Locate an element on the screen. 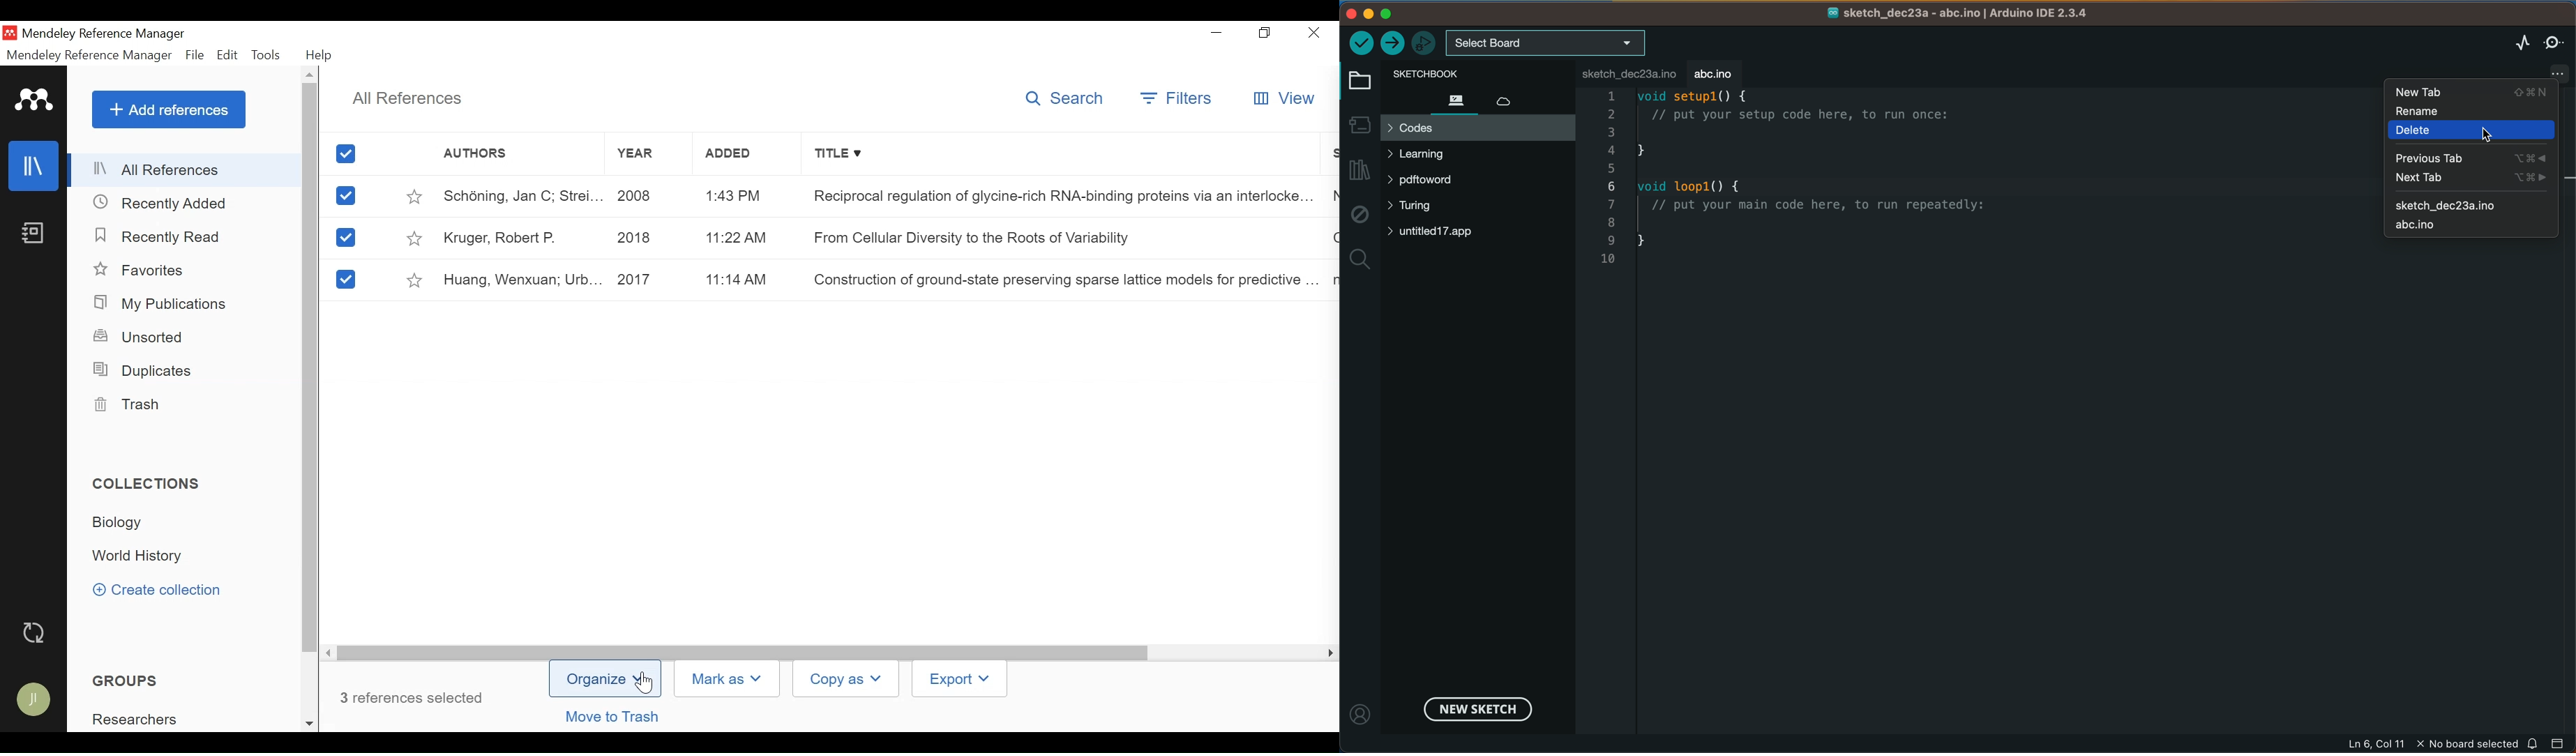 The height and width of the screenshot is (756, 2576). My Publications is located at coordinates (162, 303).